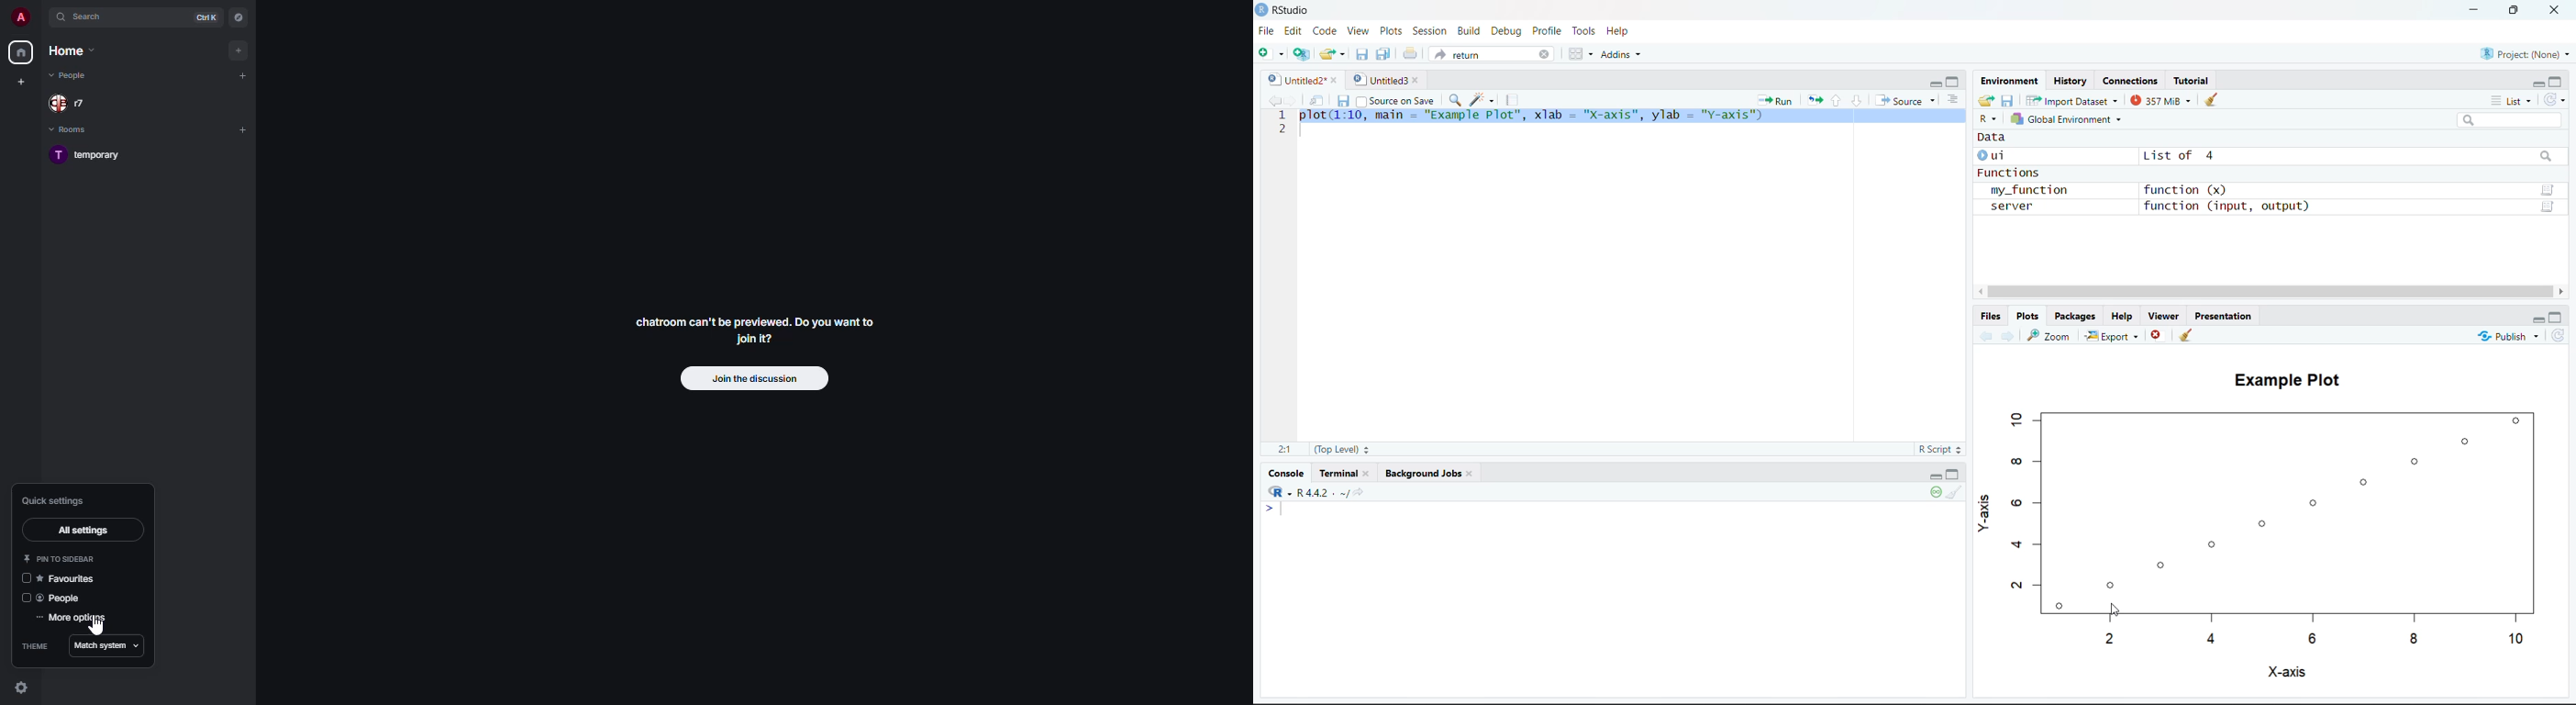 This screenshot has width=2576, height=728. Describe the element at coordinates (1903, 98) in the screenshot. I see `Source the contents of the active document` at that location.